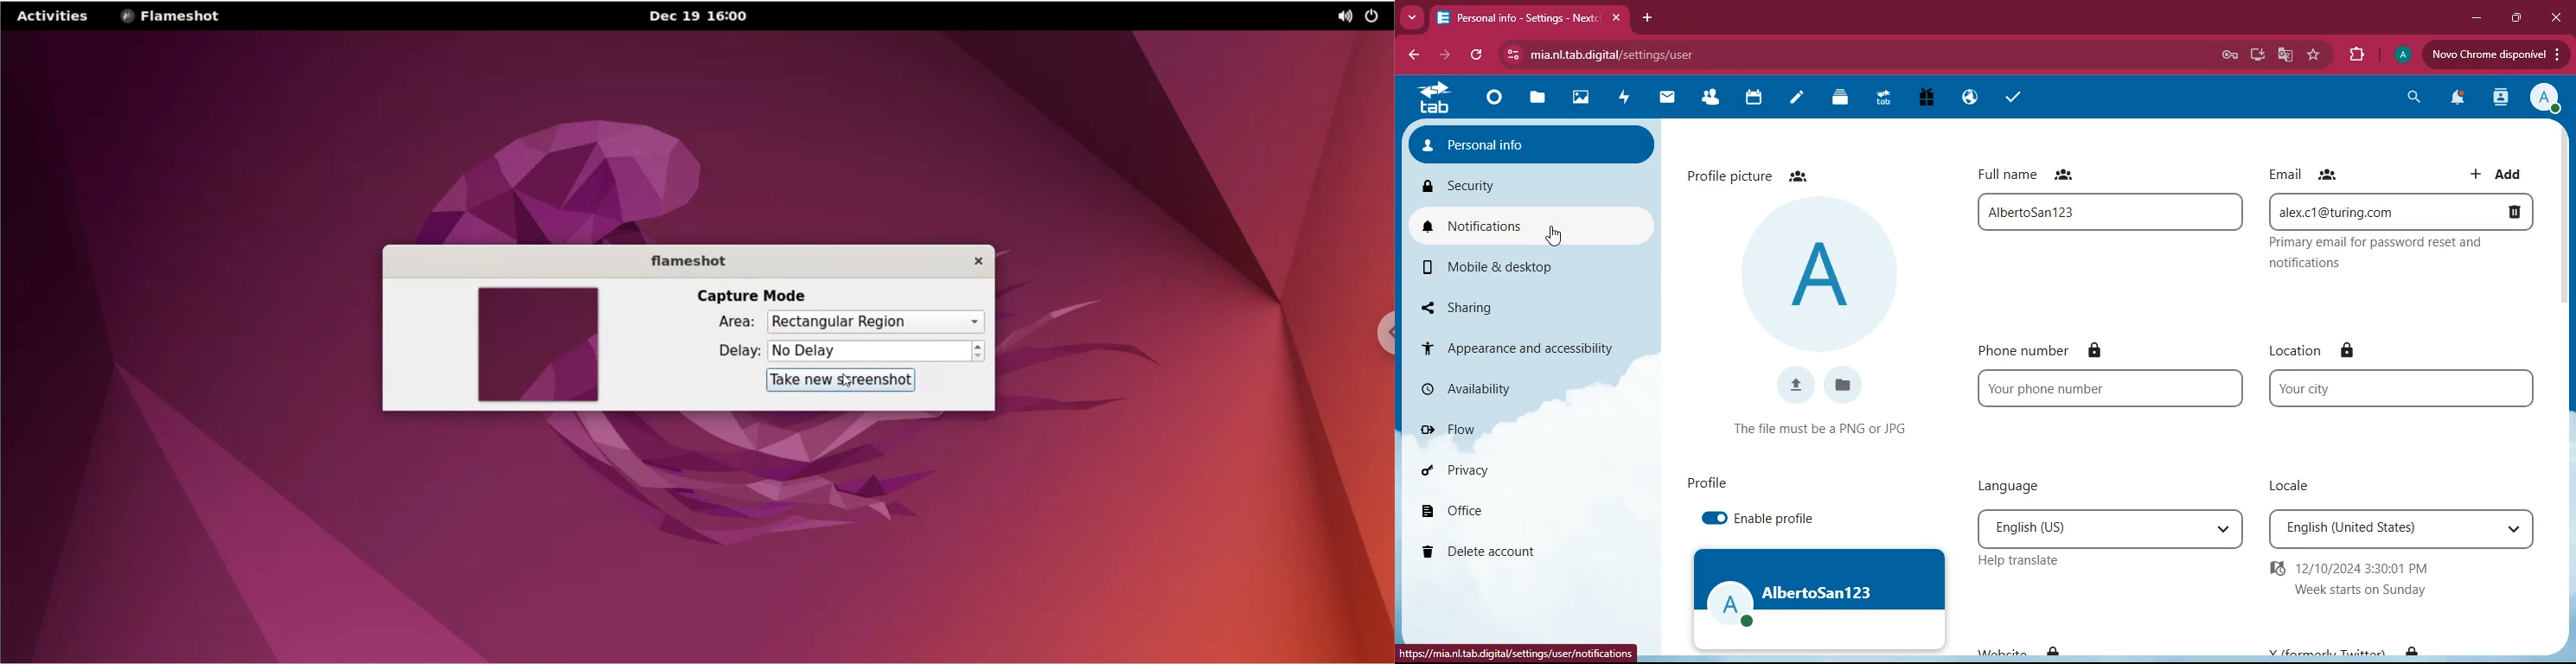  What do you see at coordinates (1713, 482) in the screenshot?
I see `profile` at bounding box center [1713, 482].